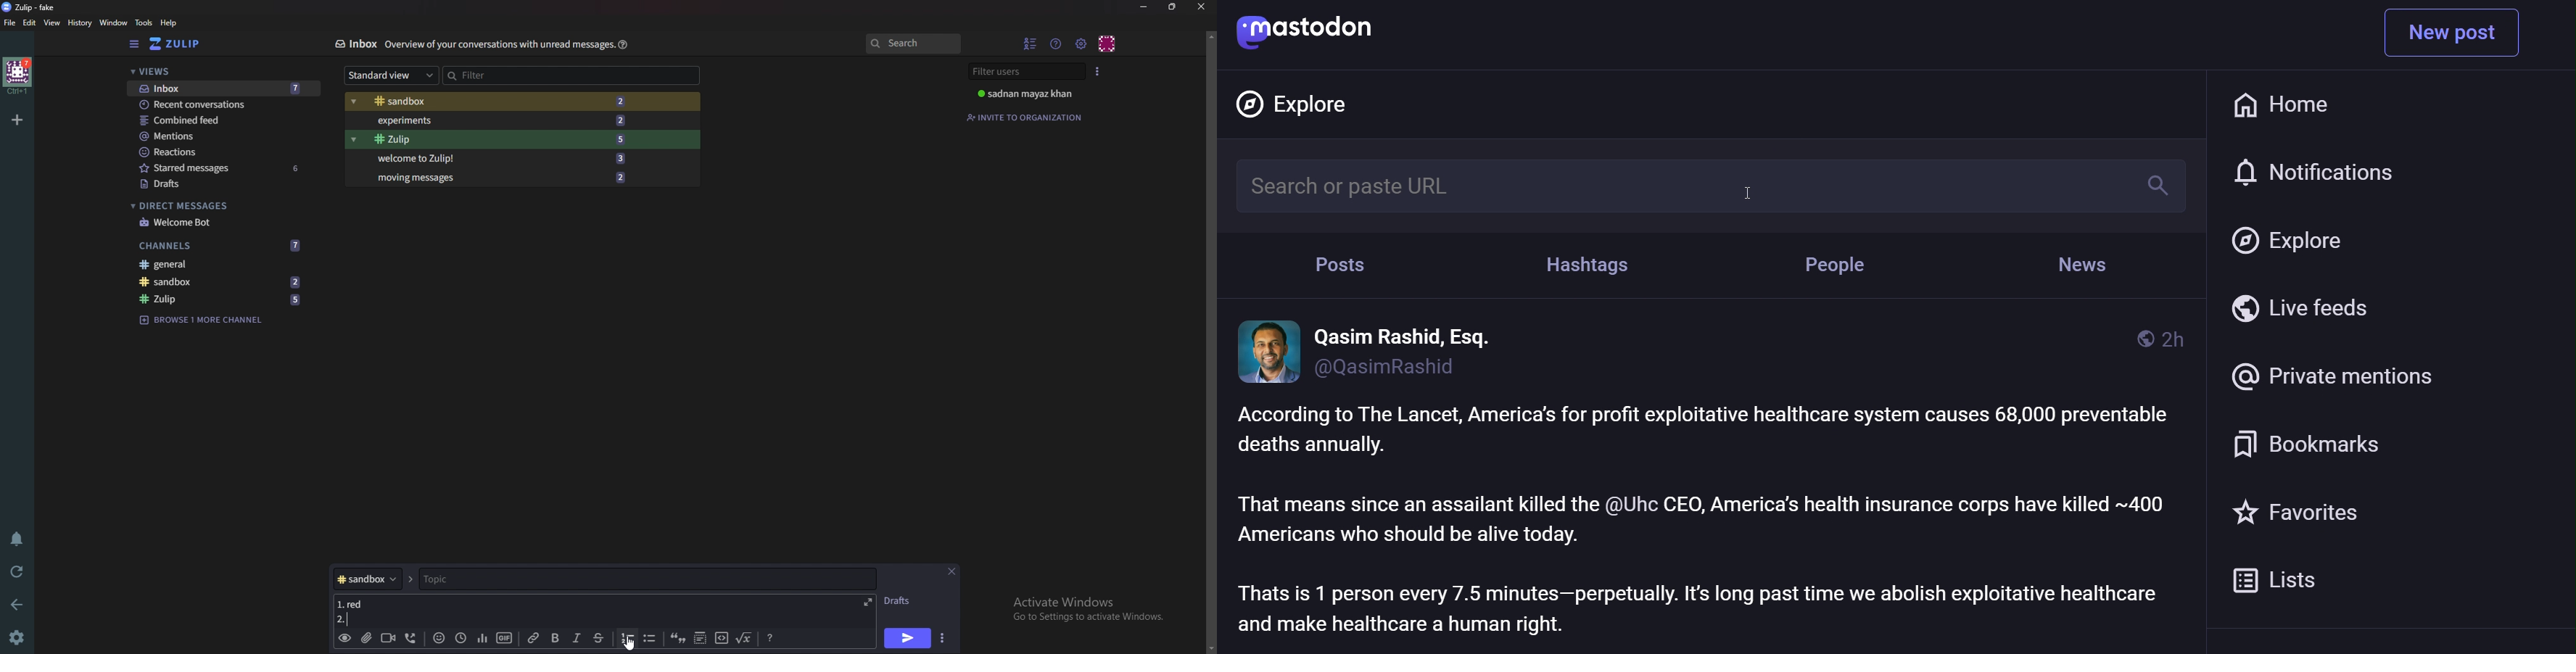  What do you see at coordinates (501, 101) in the screenshot?
I see `Sandbox` at bounding box center [501, 101].